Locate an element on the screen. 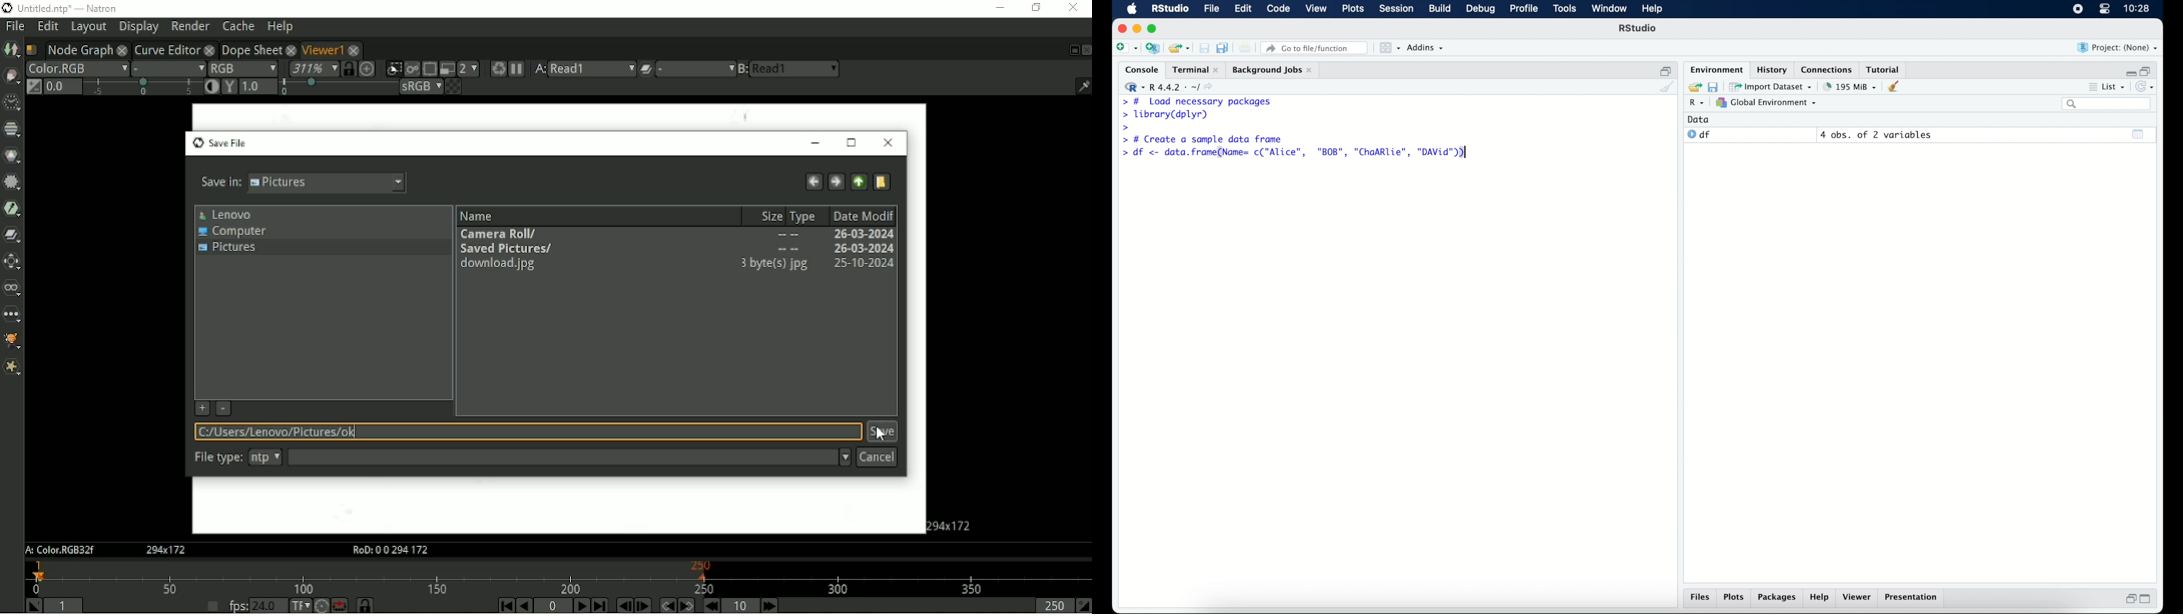 This screenshot has width=2184, height=616. console is located at coordinates (1139, 70).